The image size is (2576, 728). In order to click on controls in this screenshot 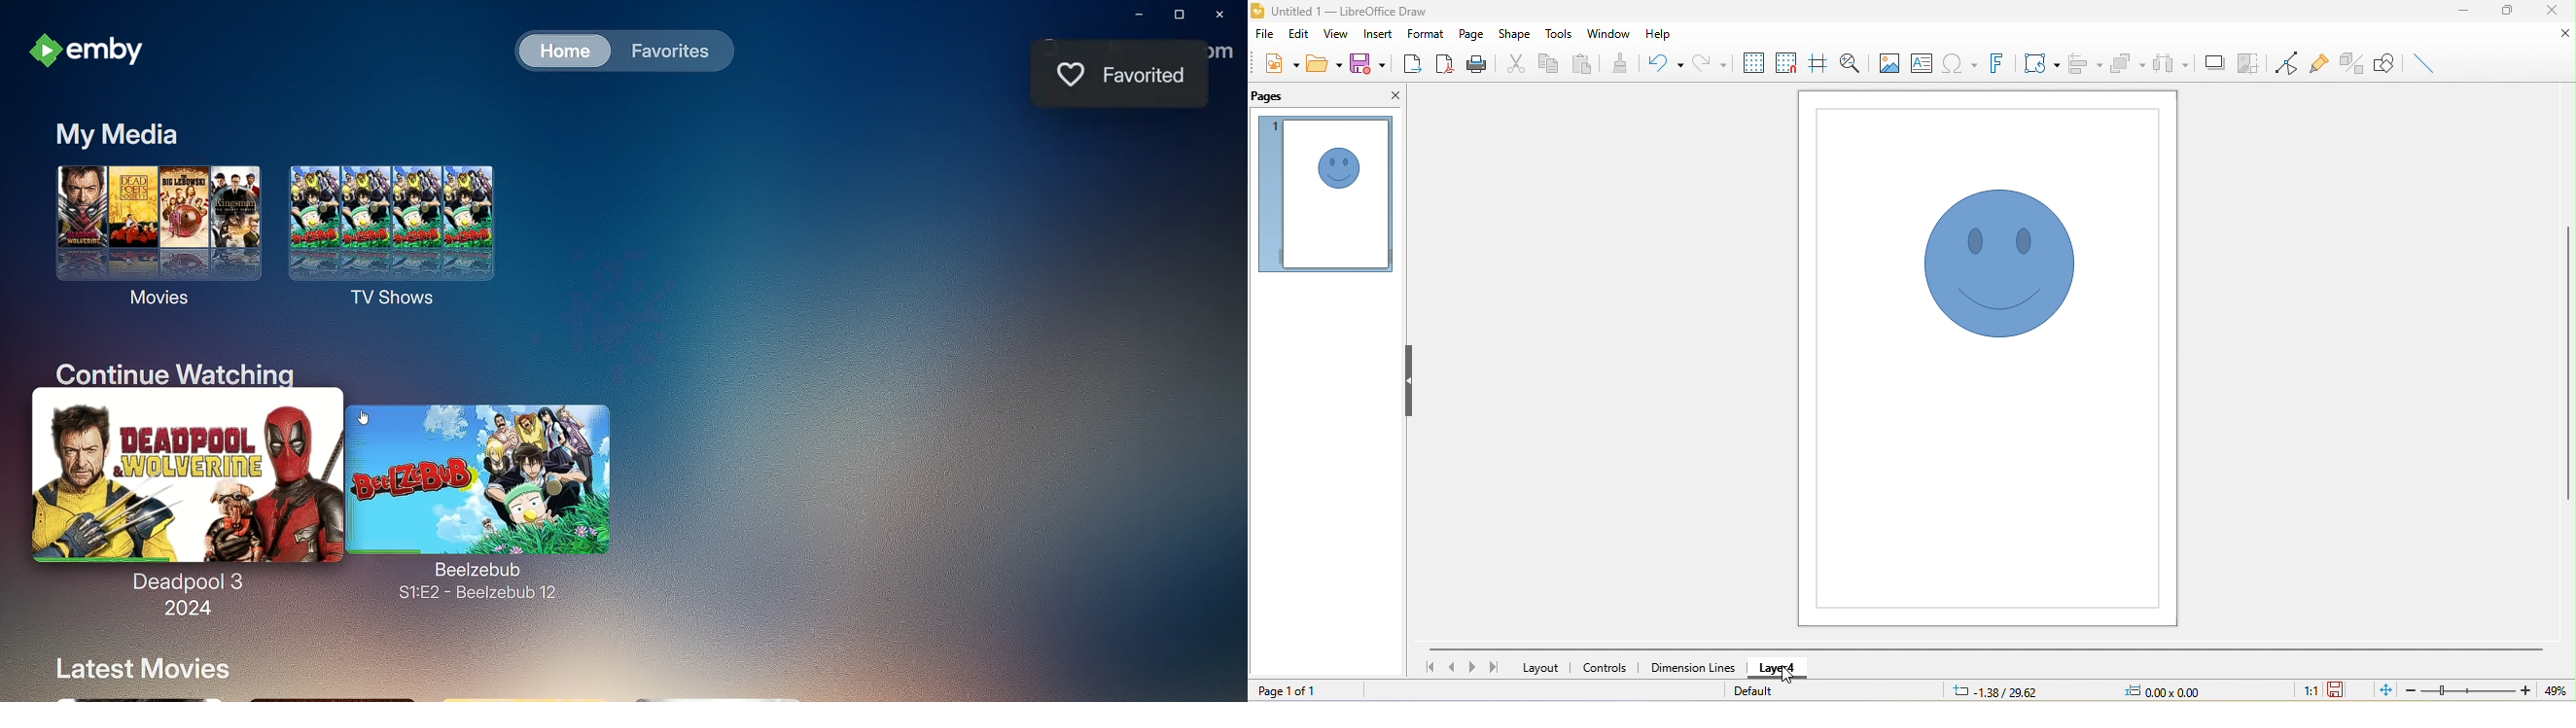, I will do `click(1606, 668)`.